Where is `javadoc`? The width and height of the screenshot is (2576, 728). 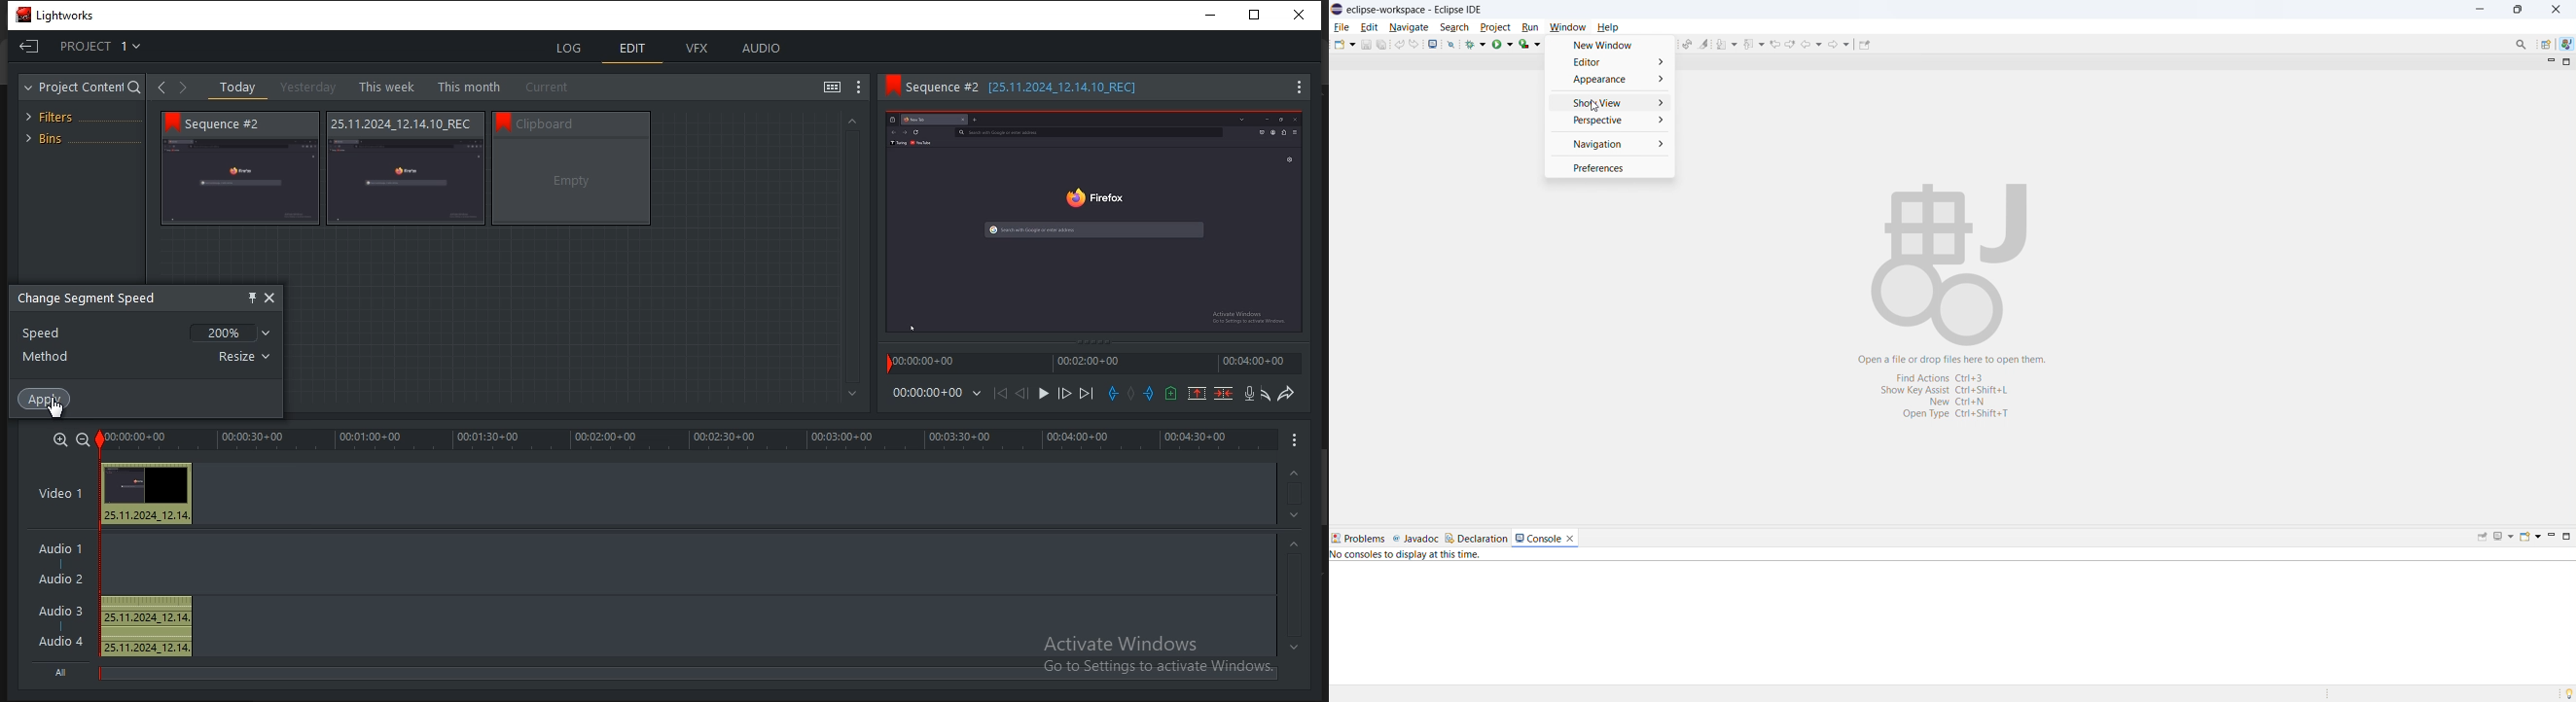 javadoc is located at coordinates (1415, 538).